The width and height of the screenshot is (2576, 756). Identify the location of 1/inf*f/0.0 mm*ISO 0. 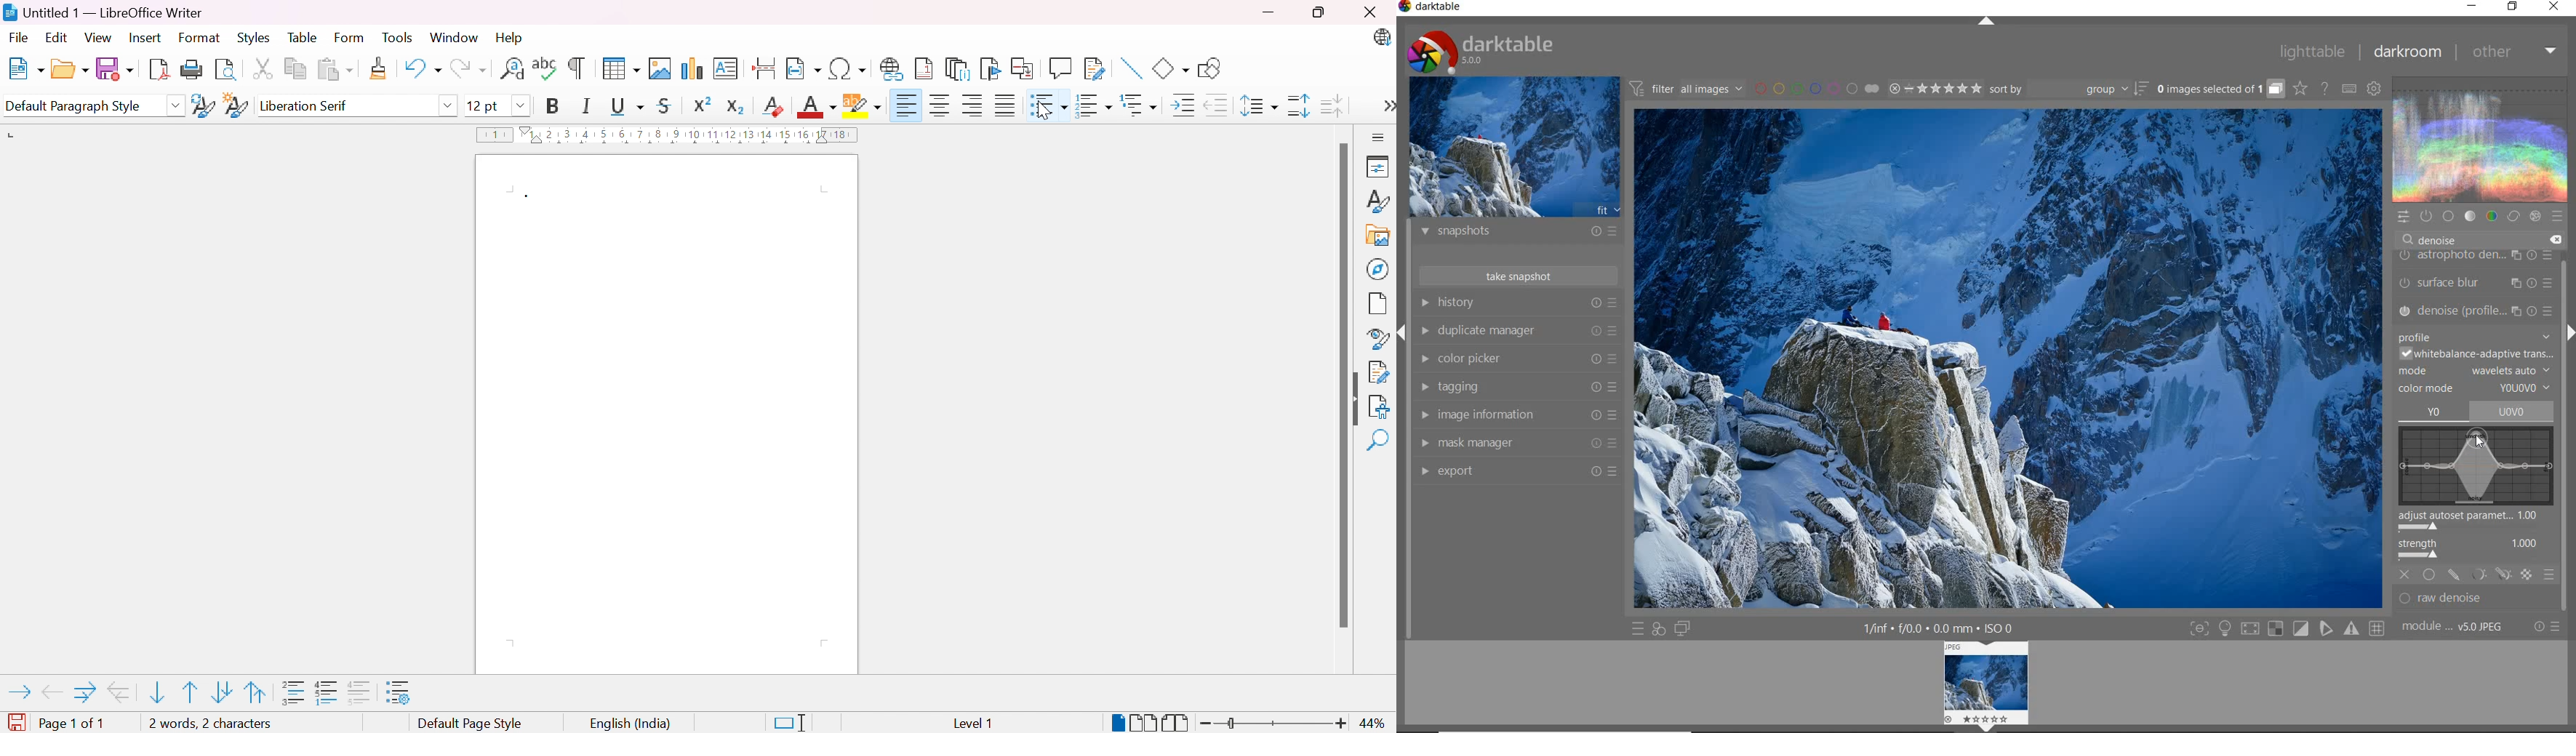
(1943, 628).